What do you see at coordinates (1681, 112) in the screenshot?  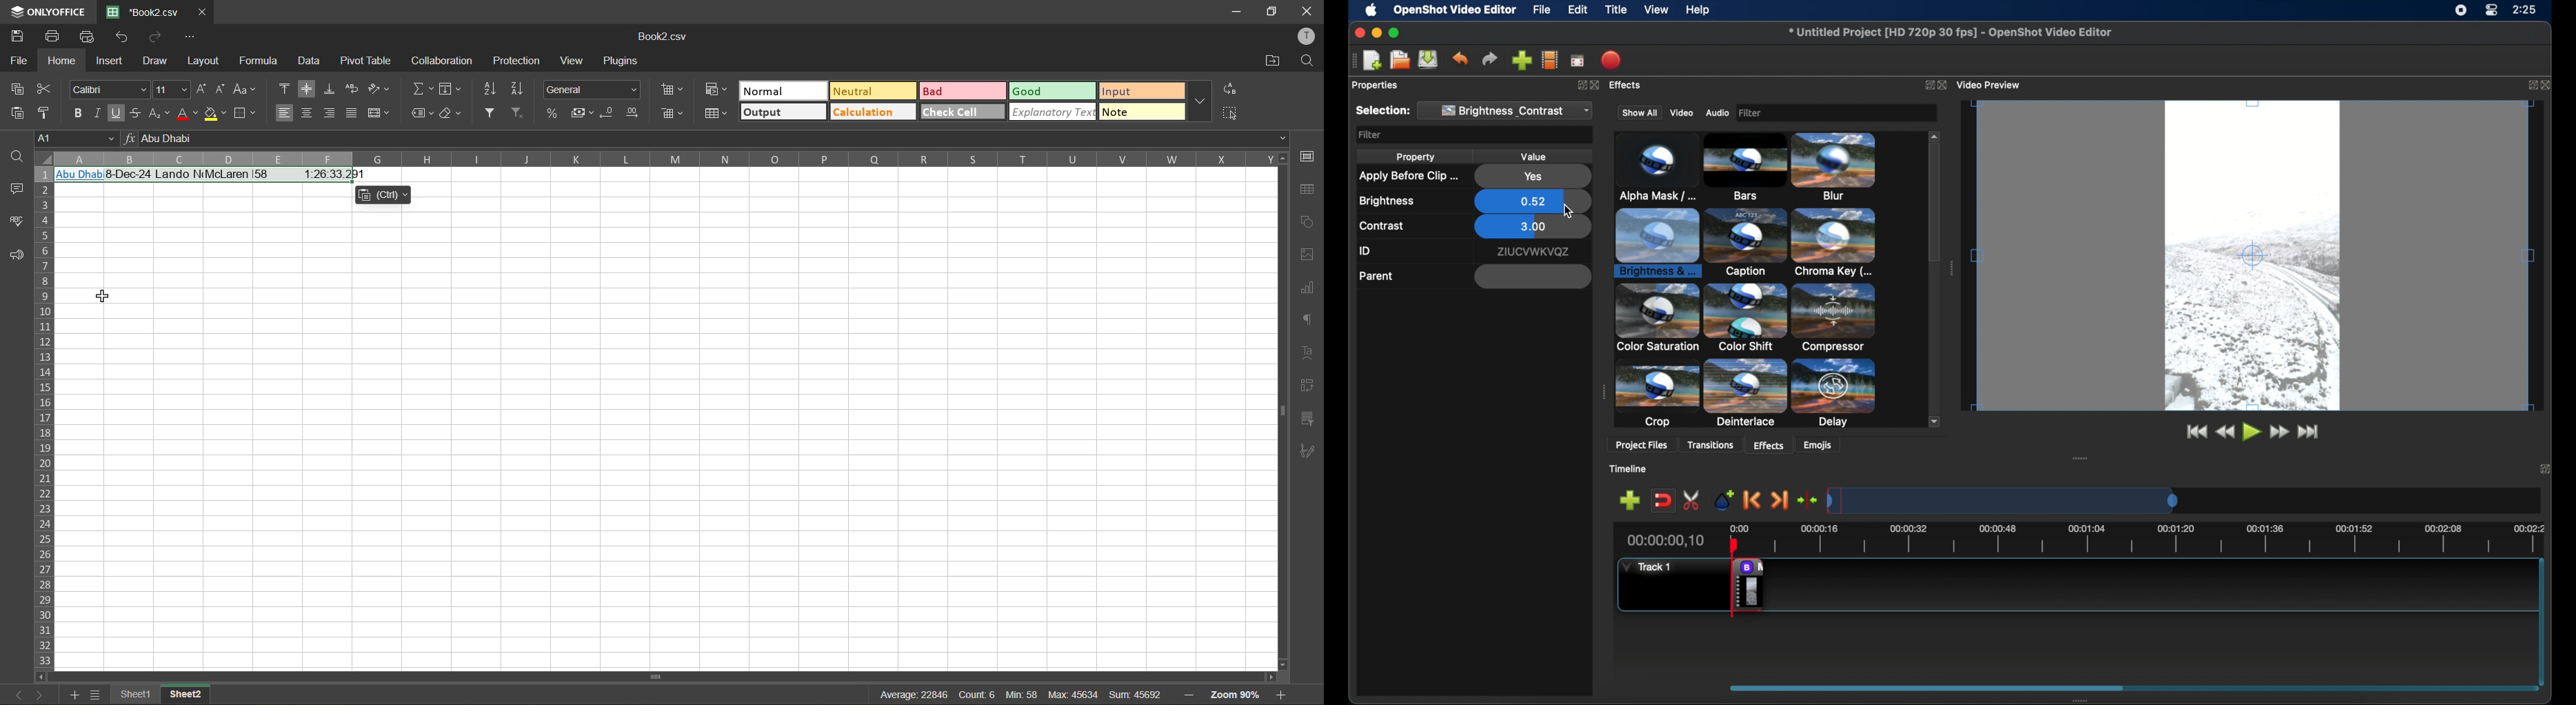 I see `video` at bounding box center [1681, 112].